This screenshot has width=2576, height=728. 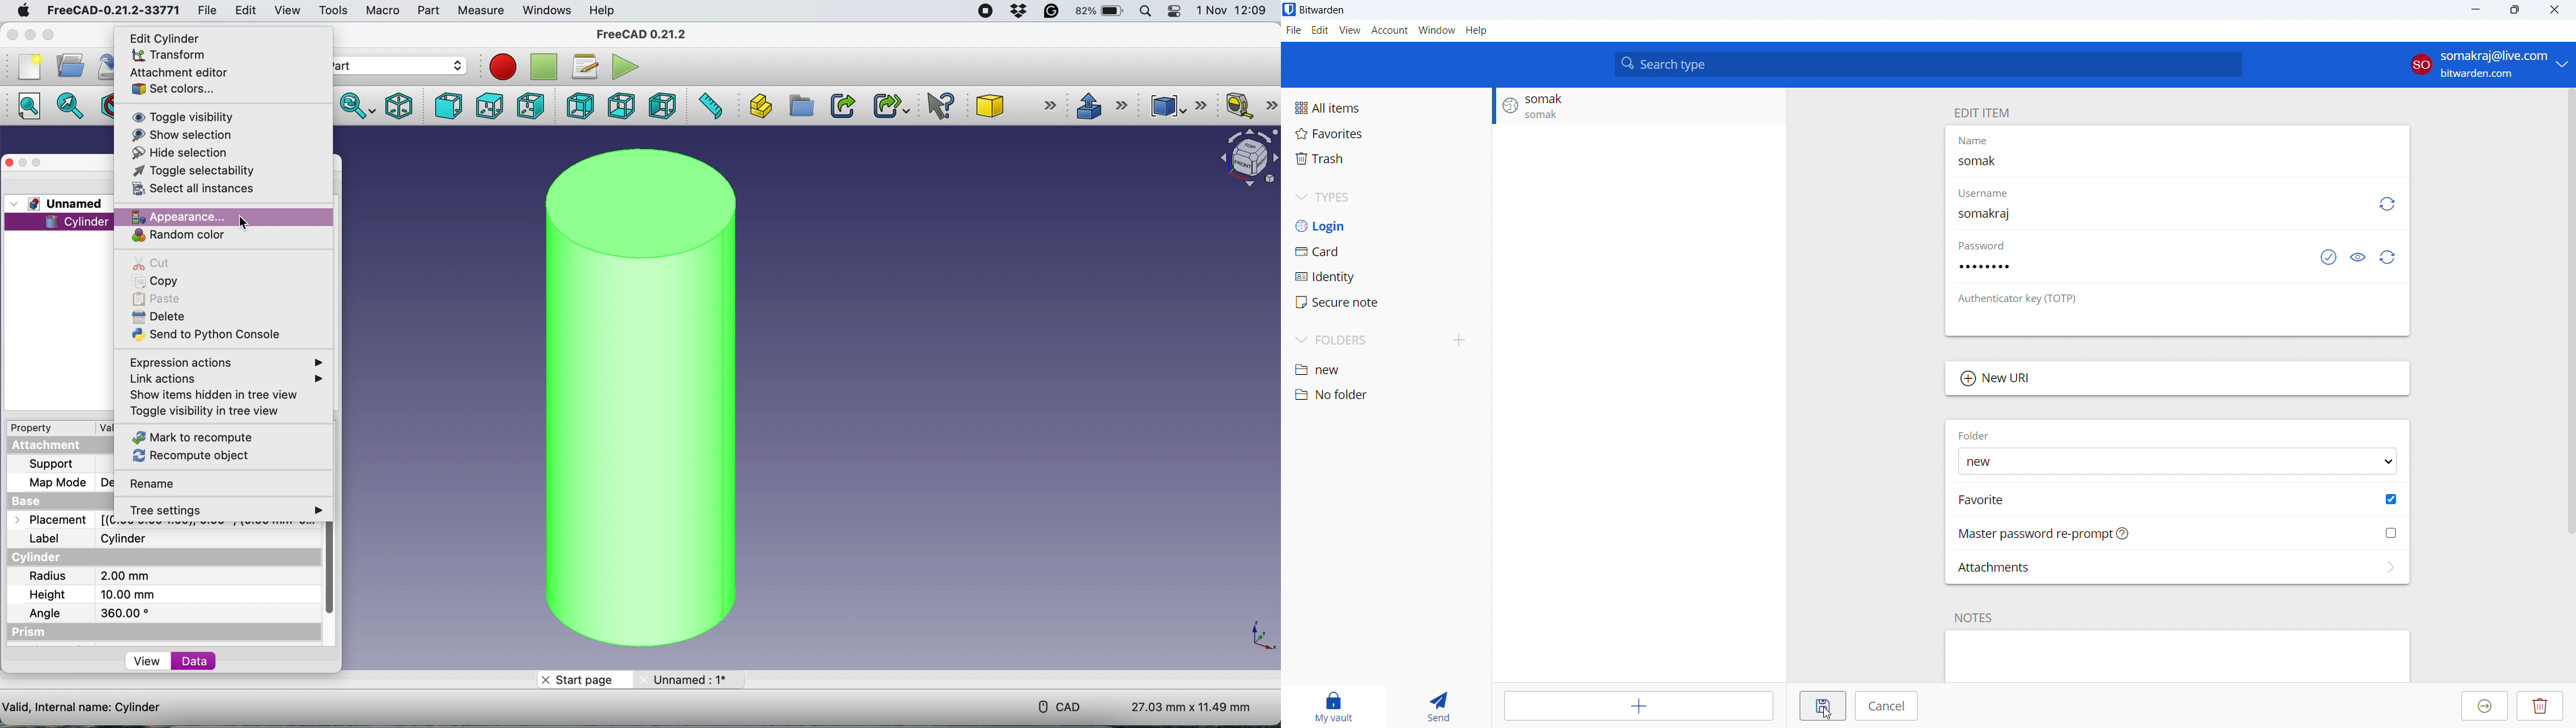 I want to click on OTP, so click(x=2026, y=299).